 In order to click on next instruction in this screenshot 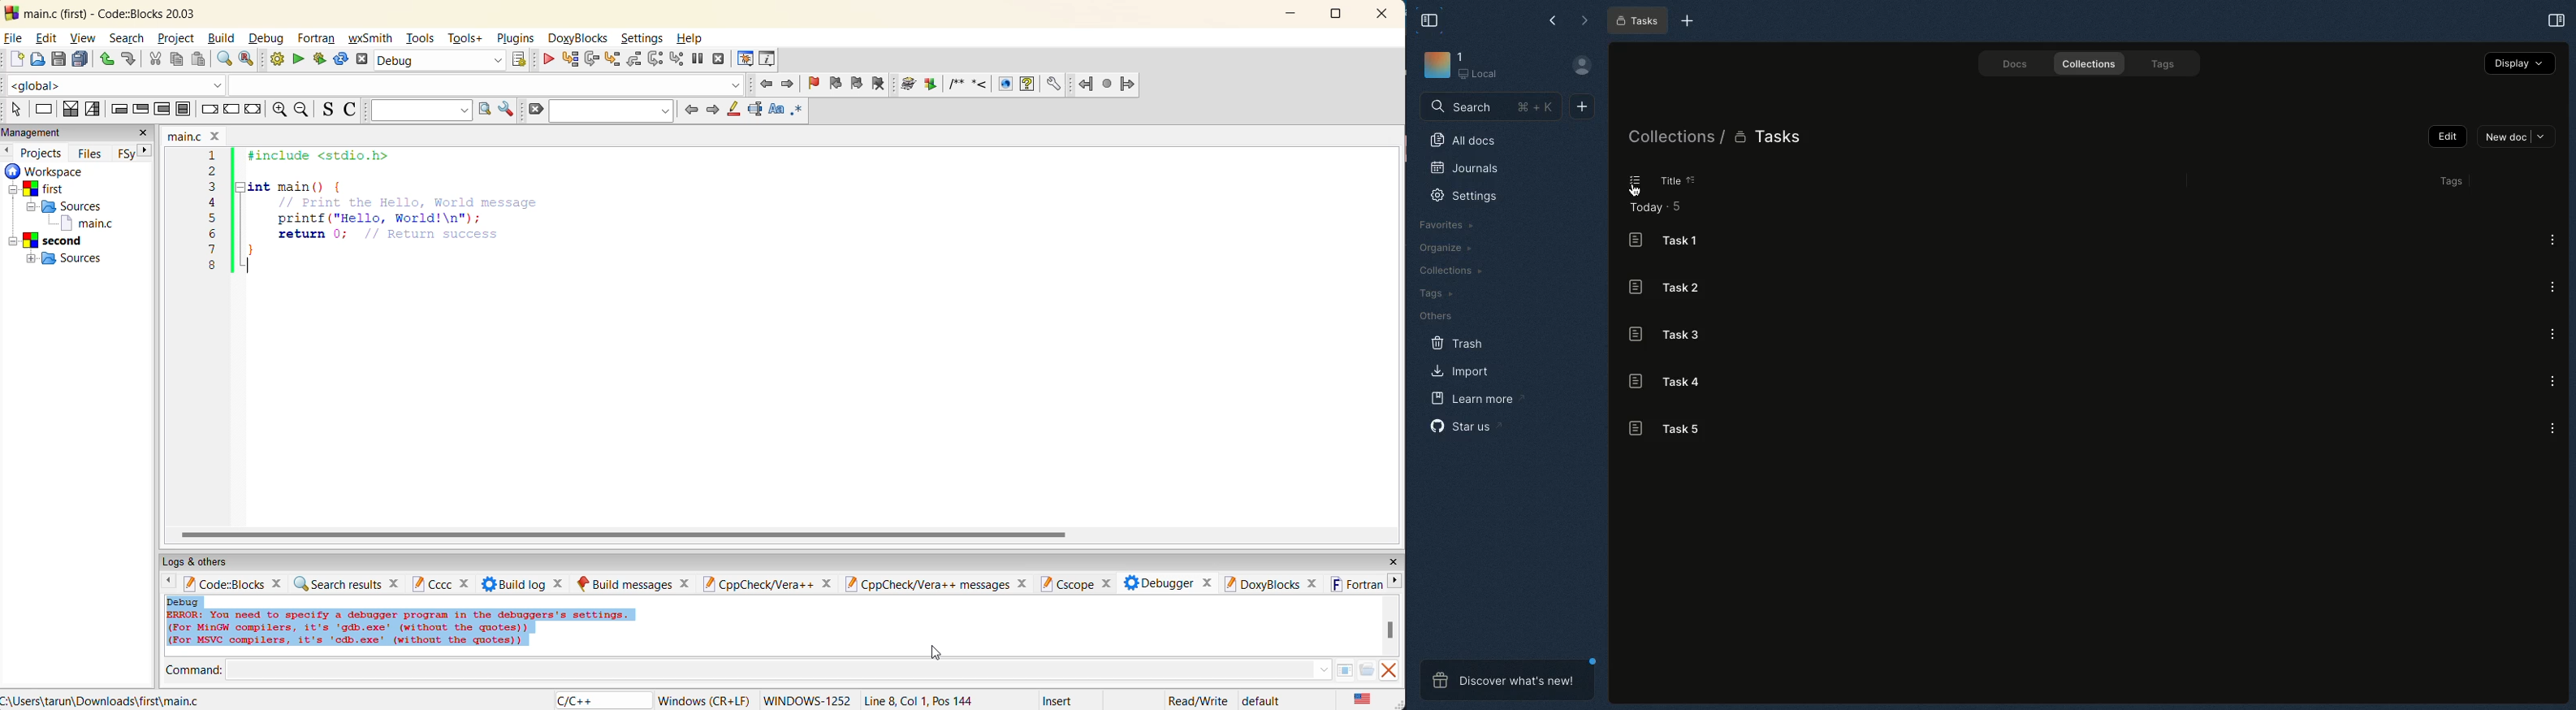, I will do `click(653, 61)`.